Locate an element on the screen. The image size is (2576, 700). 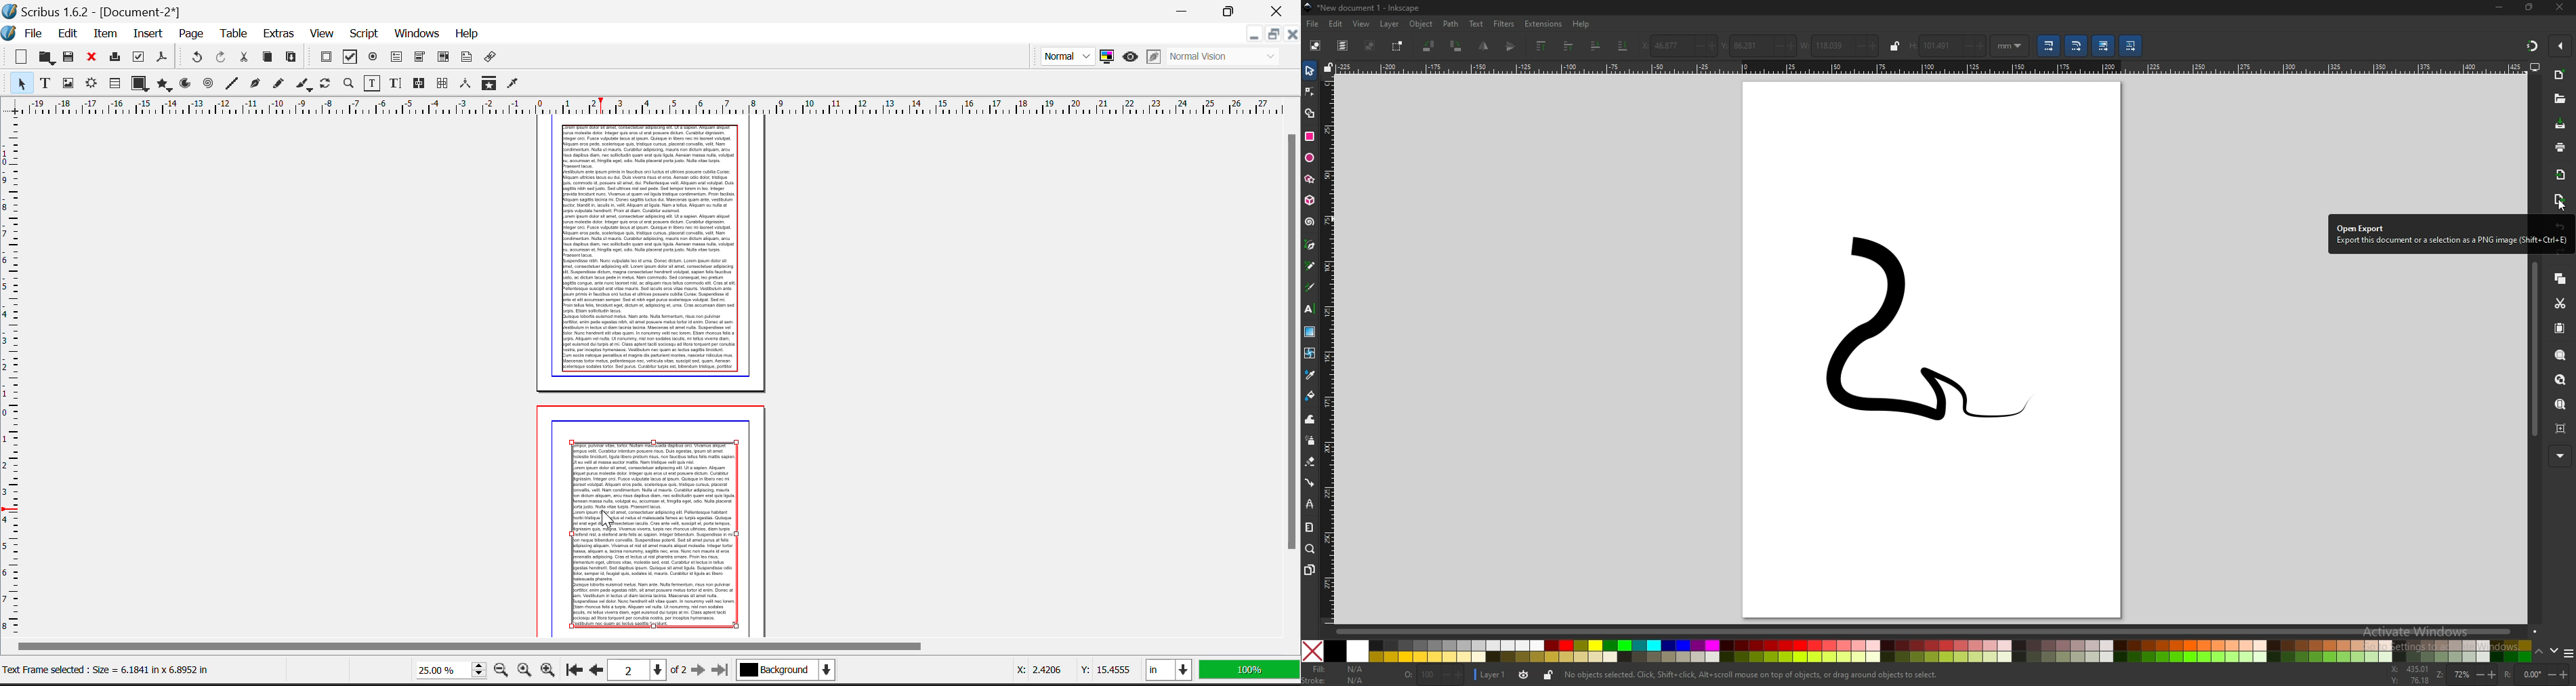
layer is located at coordinates (1391, 24).